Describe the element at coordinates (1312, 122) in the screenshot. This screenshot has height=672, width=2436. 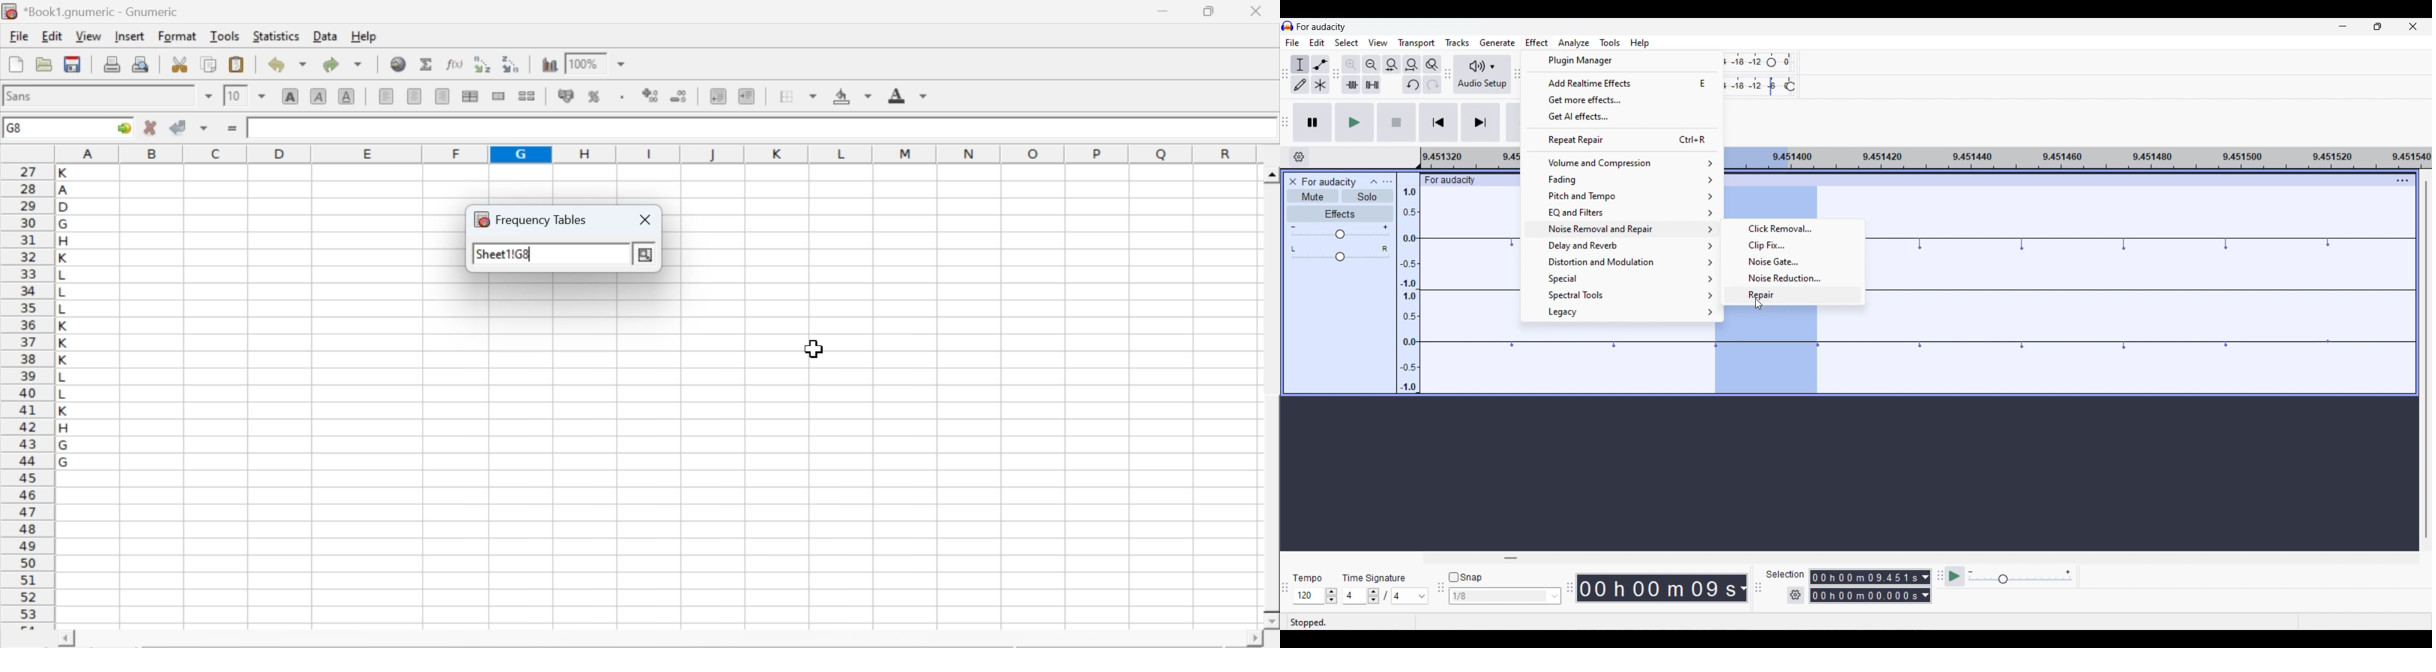
I see `Pause` at that location.